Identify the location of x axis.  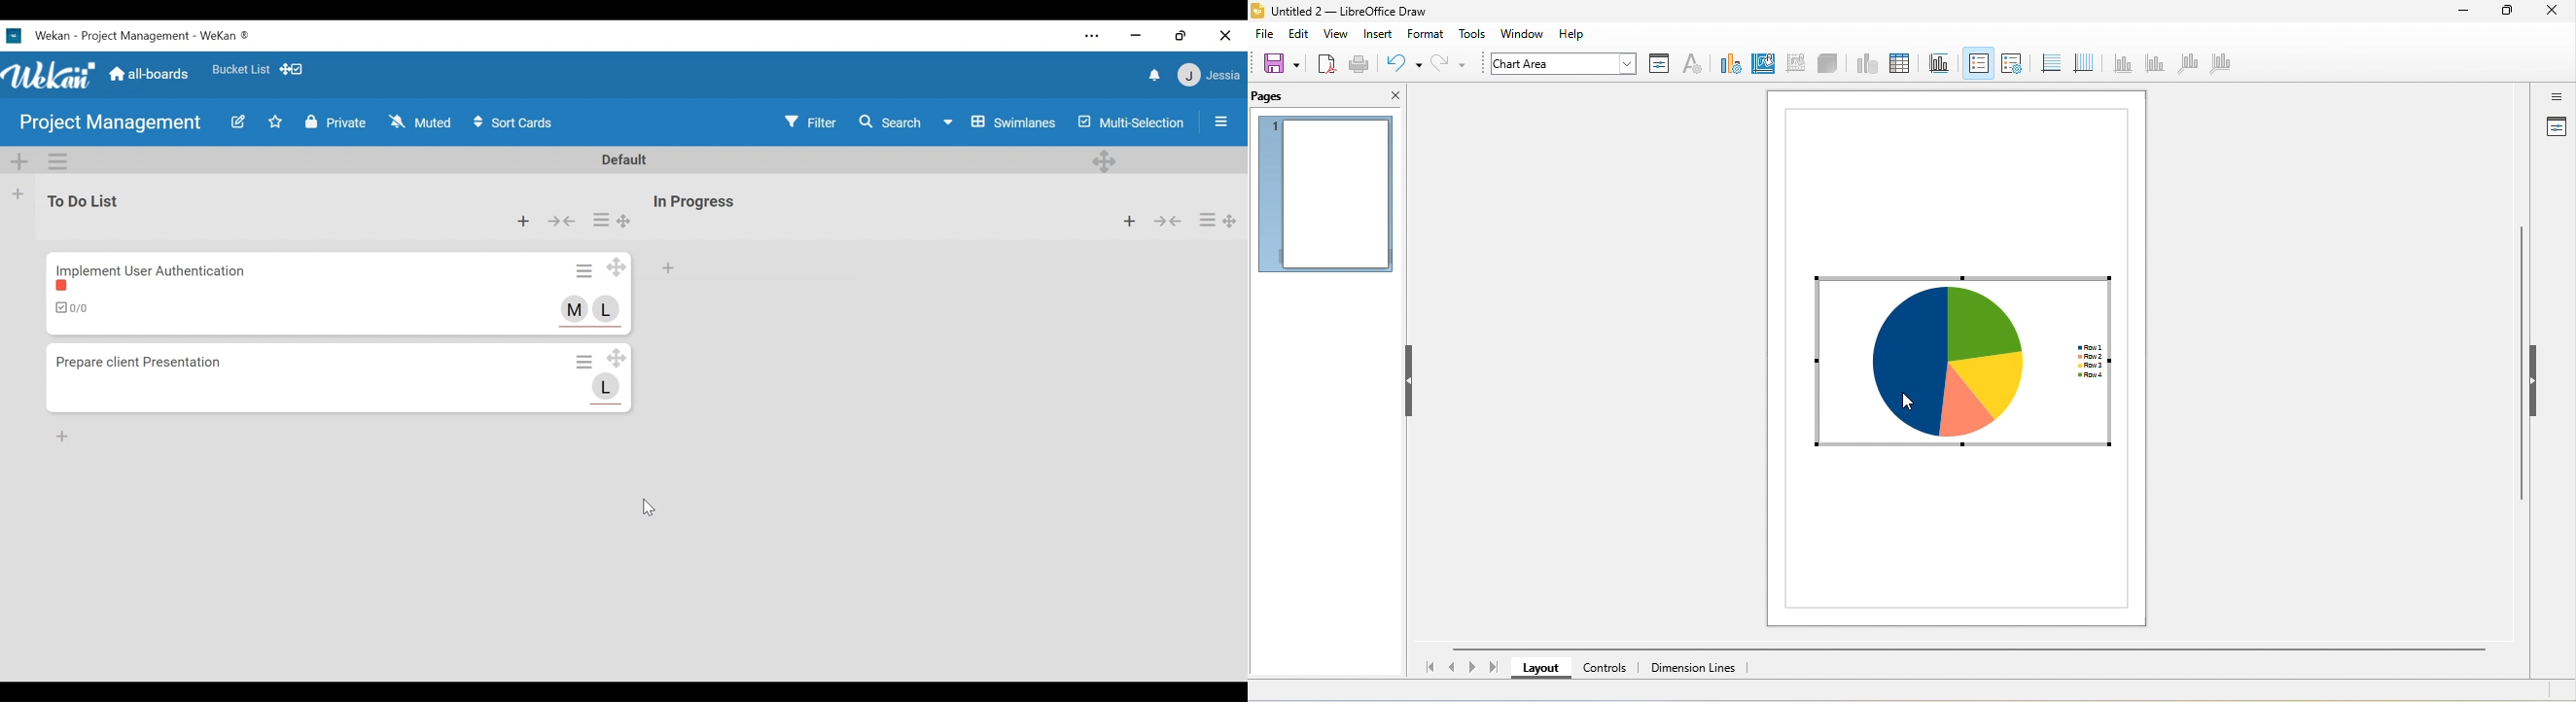
(2122, 62).